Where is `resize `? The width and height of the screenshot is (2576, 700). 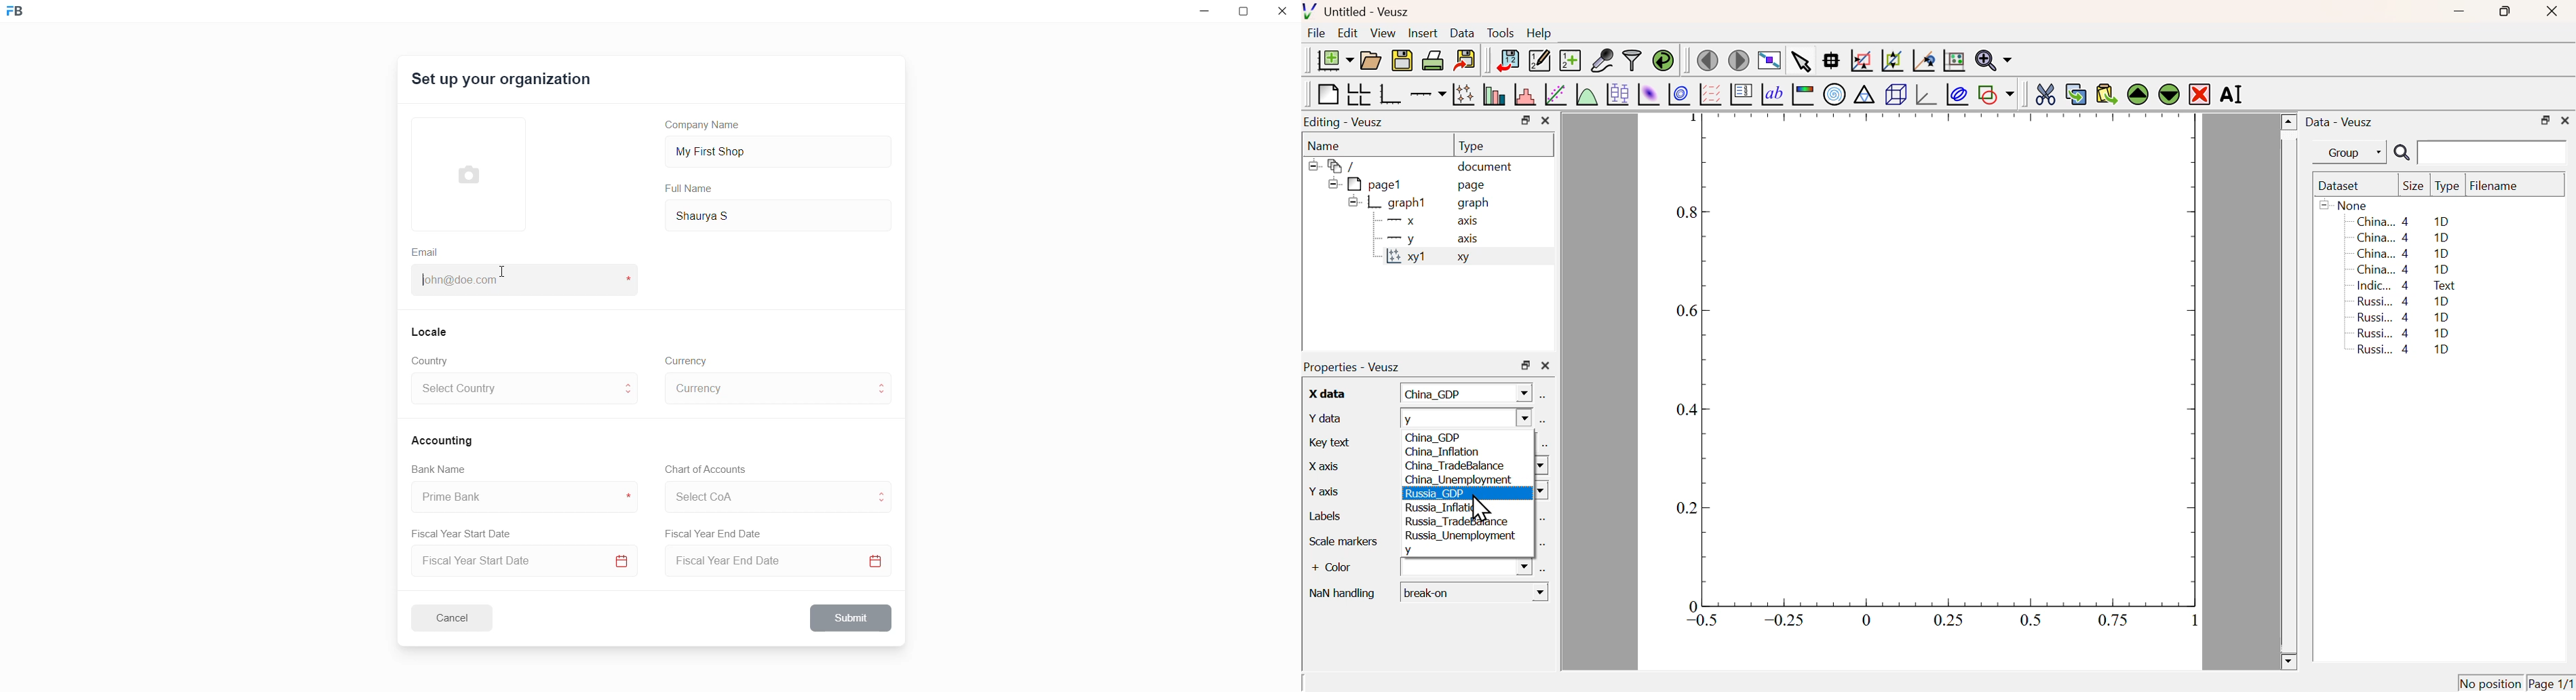 resize  is located at coordinates (1247, 14).